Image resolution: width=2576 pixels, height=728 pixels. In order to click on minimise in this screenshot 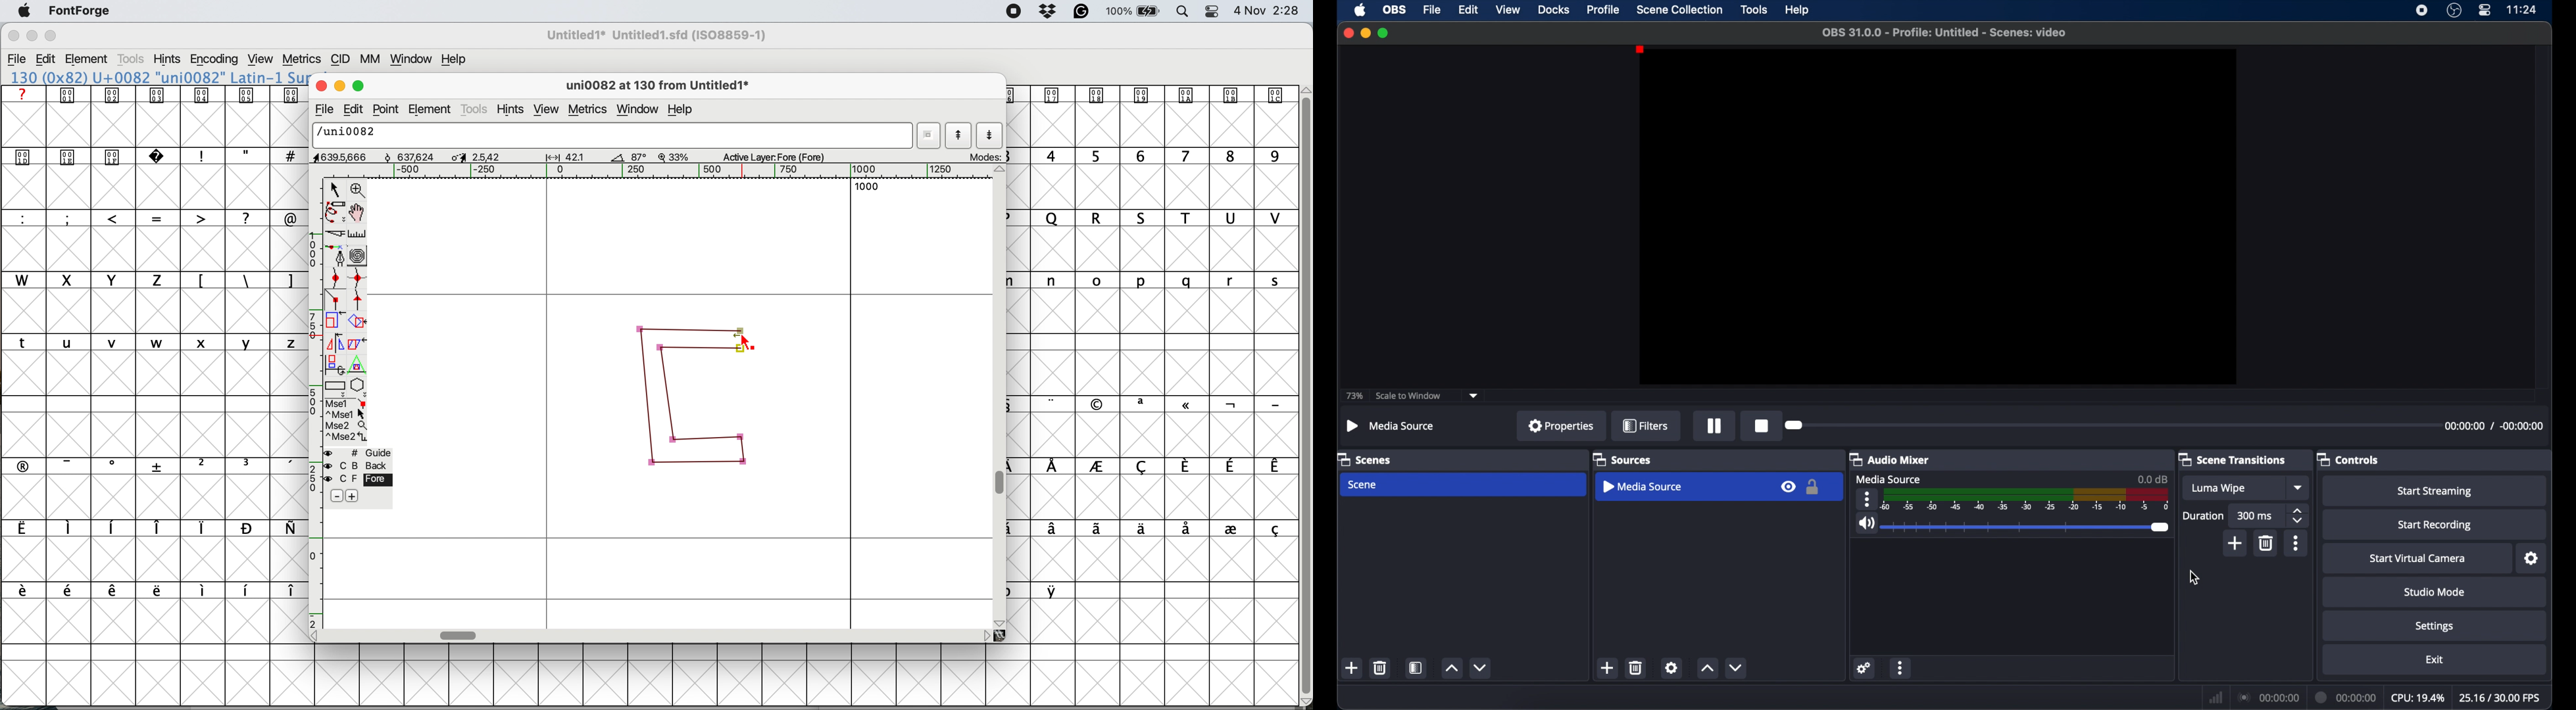, I will do `click(31, 36)`.